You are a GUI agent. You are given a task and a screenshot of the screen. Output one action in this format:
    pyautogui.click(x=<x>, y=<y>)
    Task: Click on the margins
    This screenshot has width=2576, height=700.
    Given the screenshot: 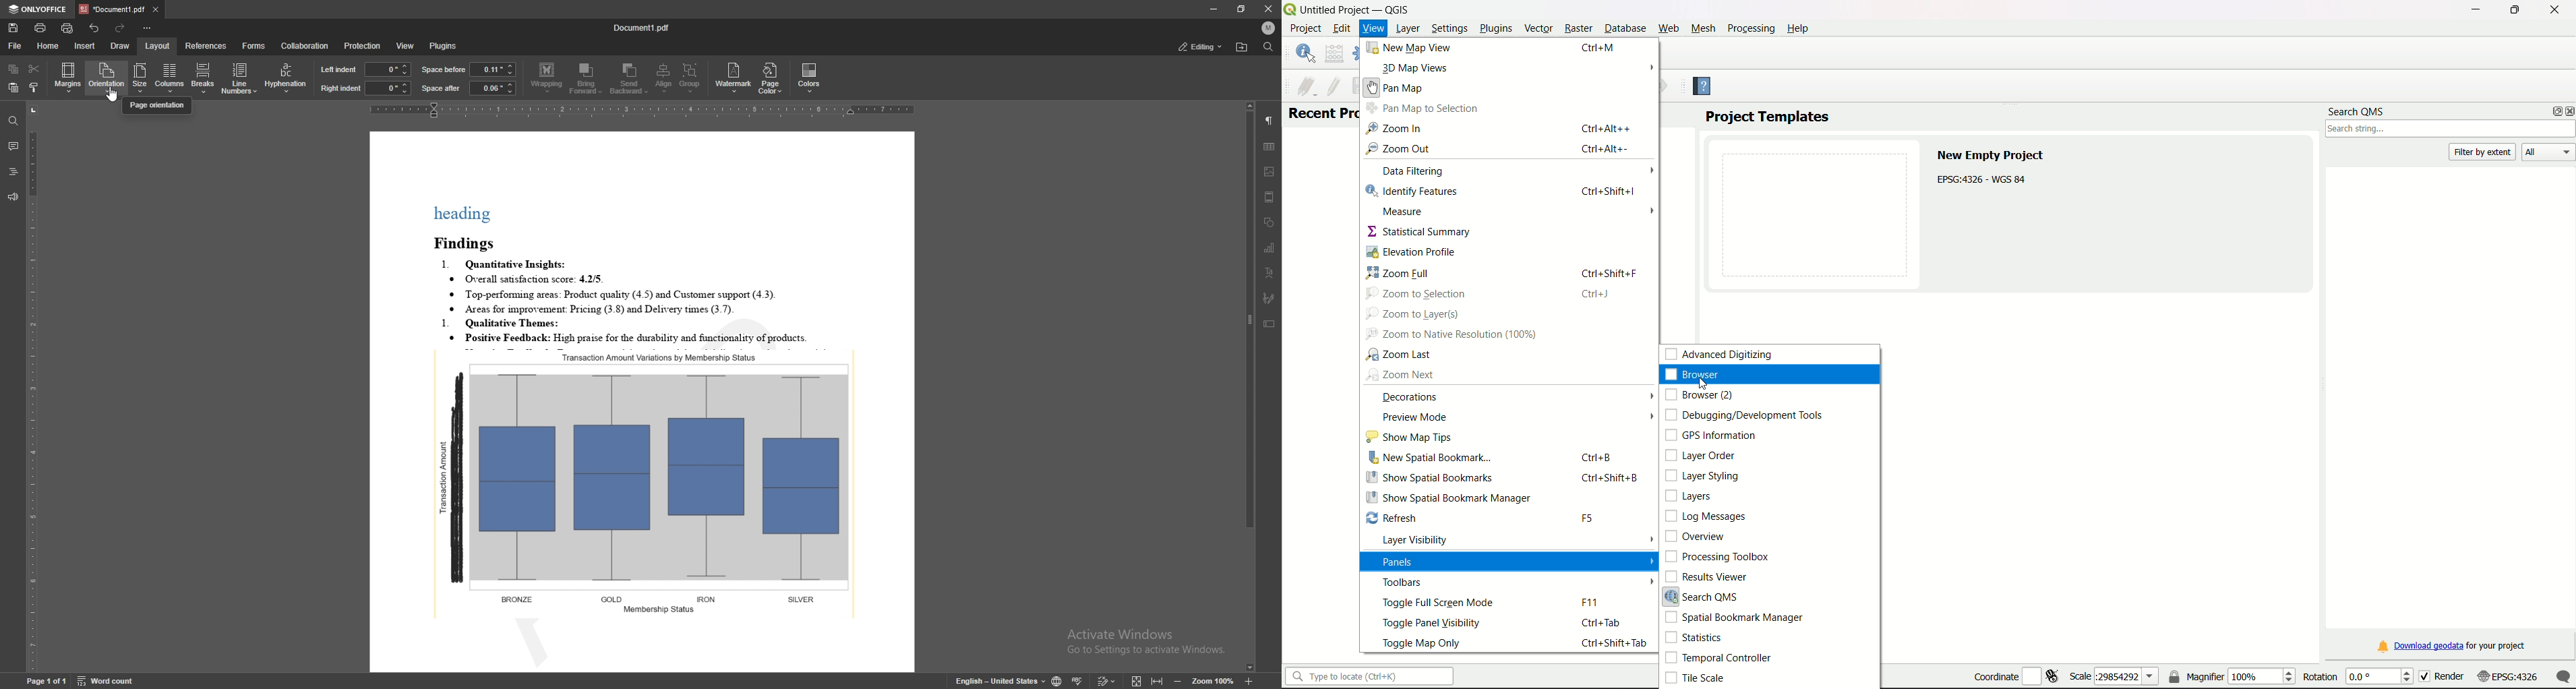 What is the action you would take?
    pyautogui.click(x=68, y=77)
    